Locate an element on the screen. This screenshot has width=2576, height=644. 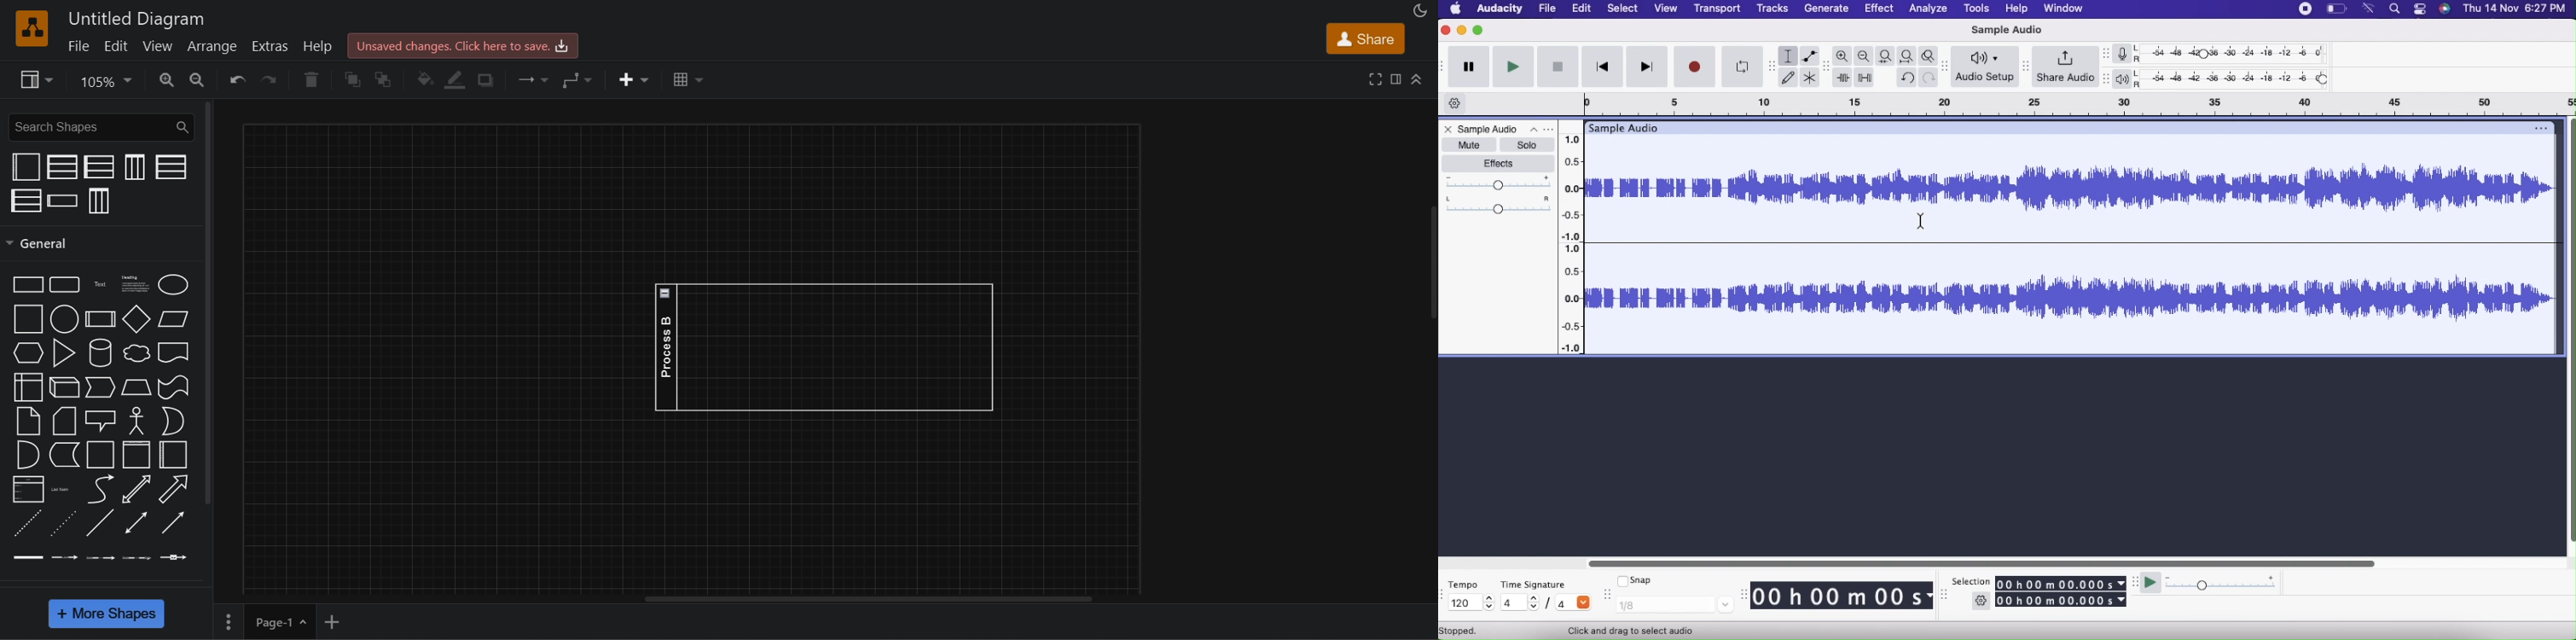
connector with 2 labels is located at coordinates (101, 559).